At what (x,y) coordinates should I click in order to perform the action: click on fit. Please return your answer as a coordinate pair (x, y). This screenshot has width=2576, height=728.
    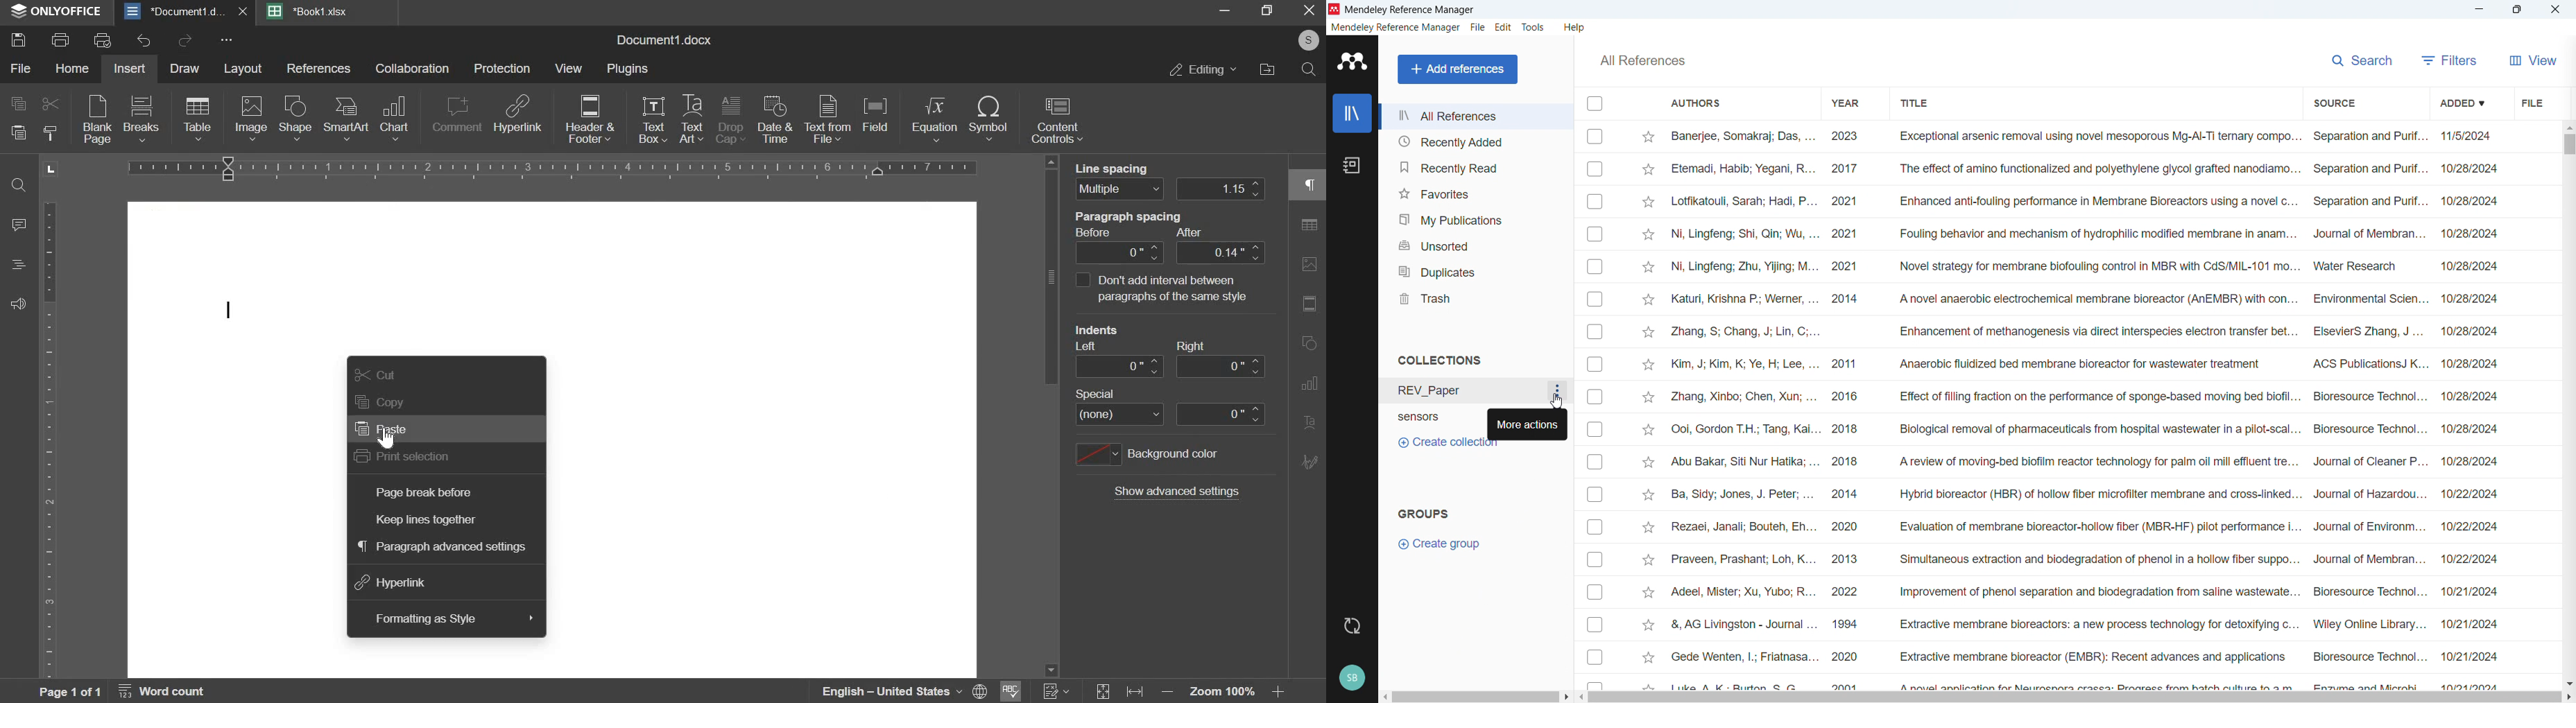
    Looking at the image, I should click on (1120, 691).